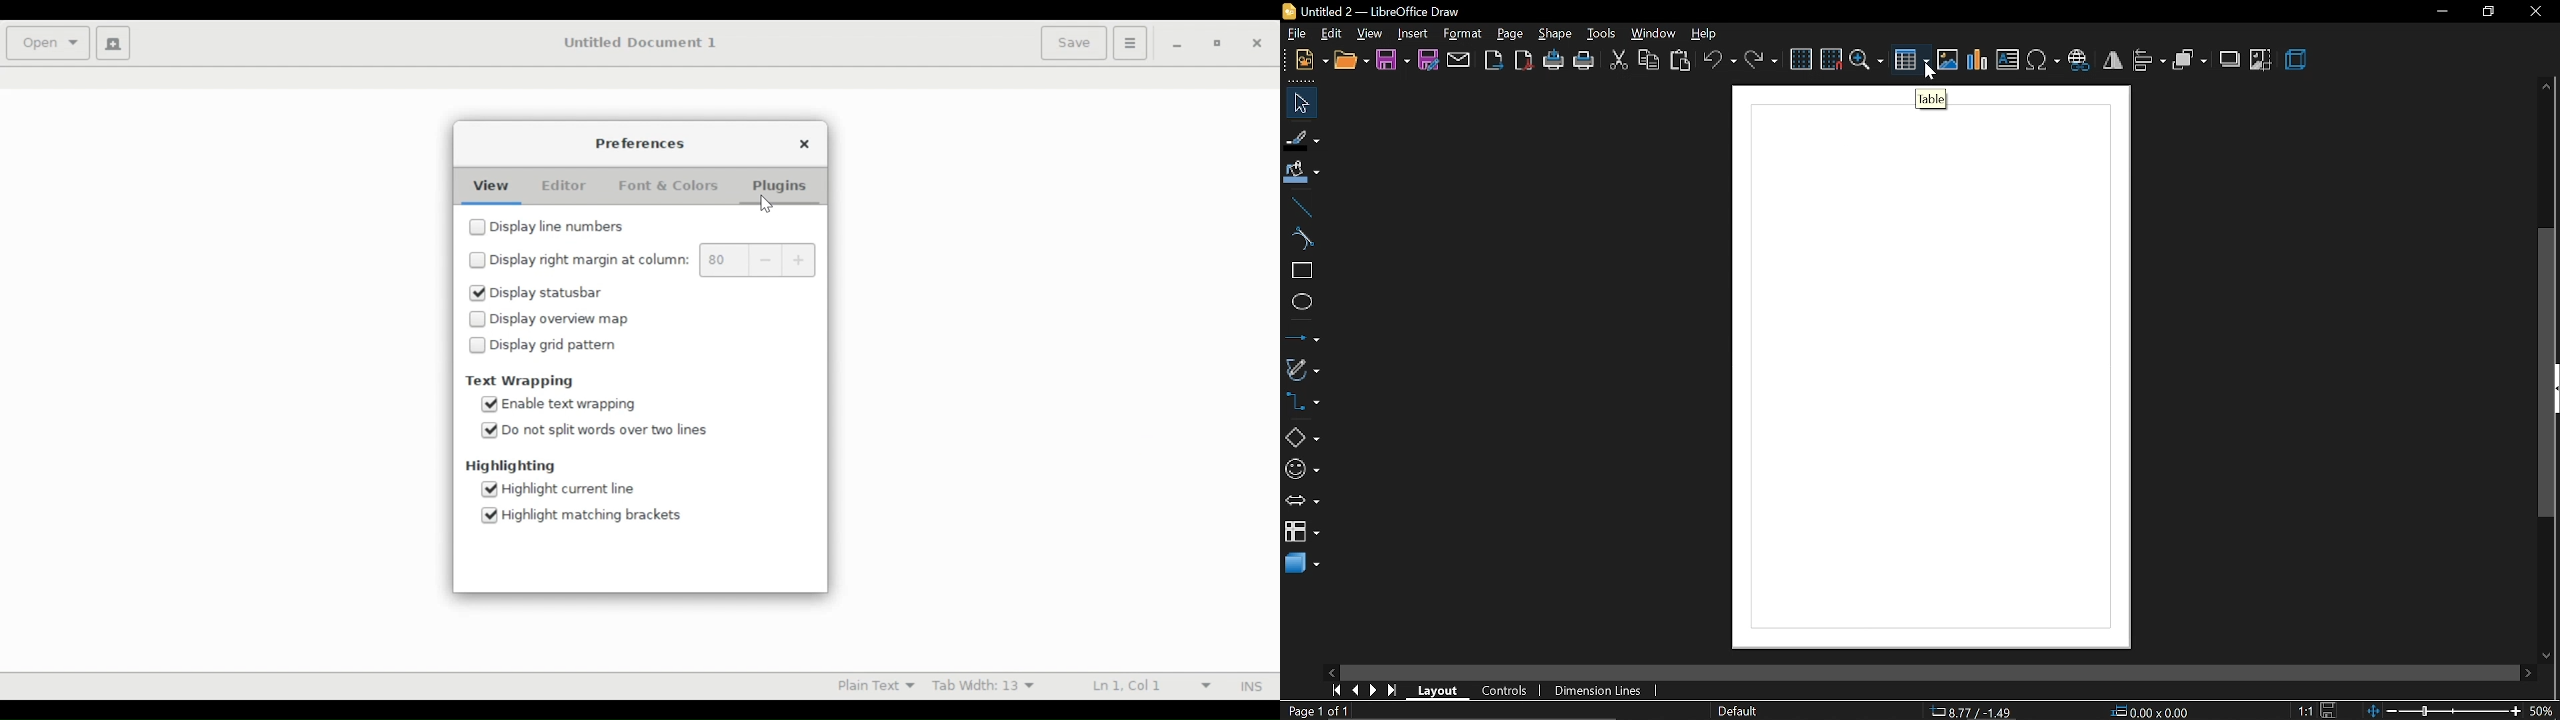 The height and width of the screenshot is (728, 2576). Describe the element at coordinates (1301, 502) in the screenshot. I see `arrows` at that location.